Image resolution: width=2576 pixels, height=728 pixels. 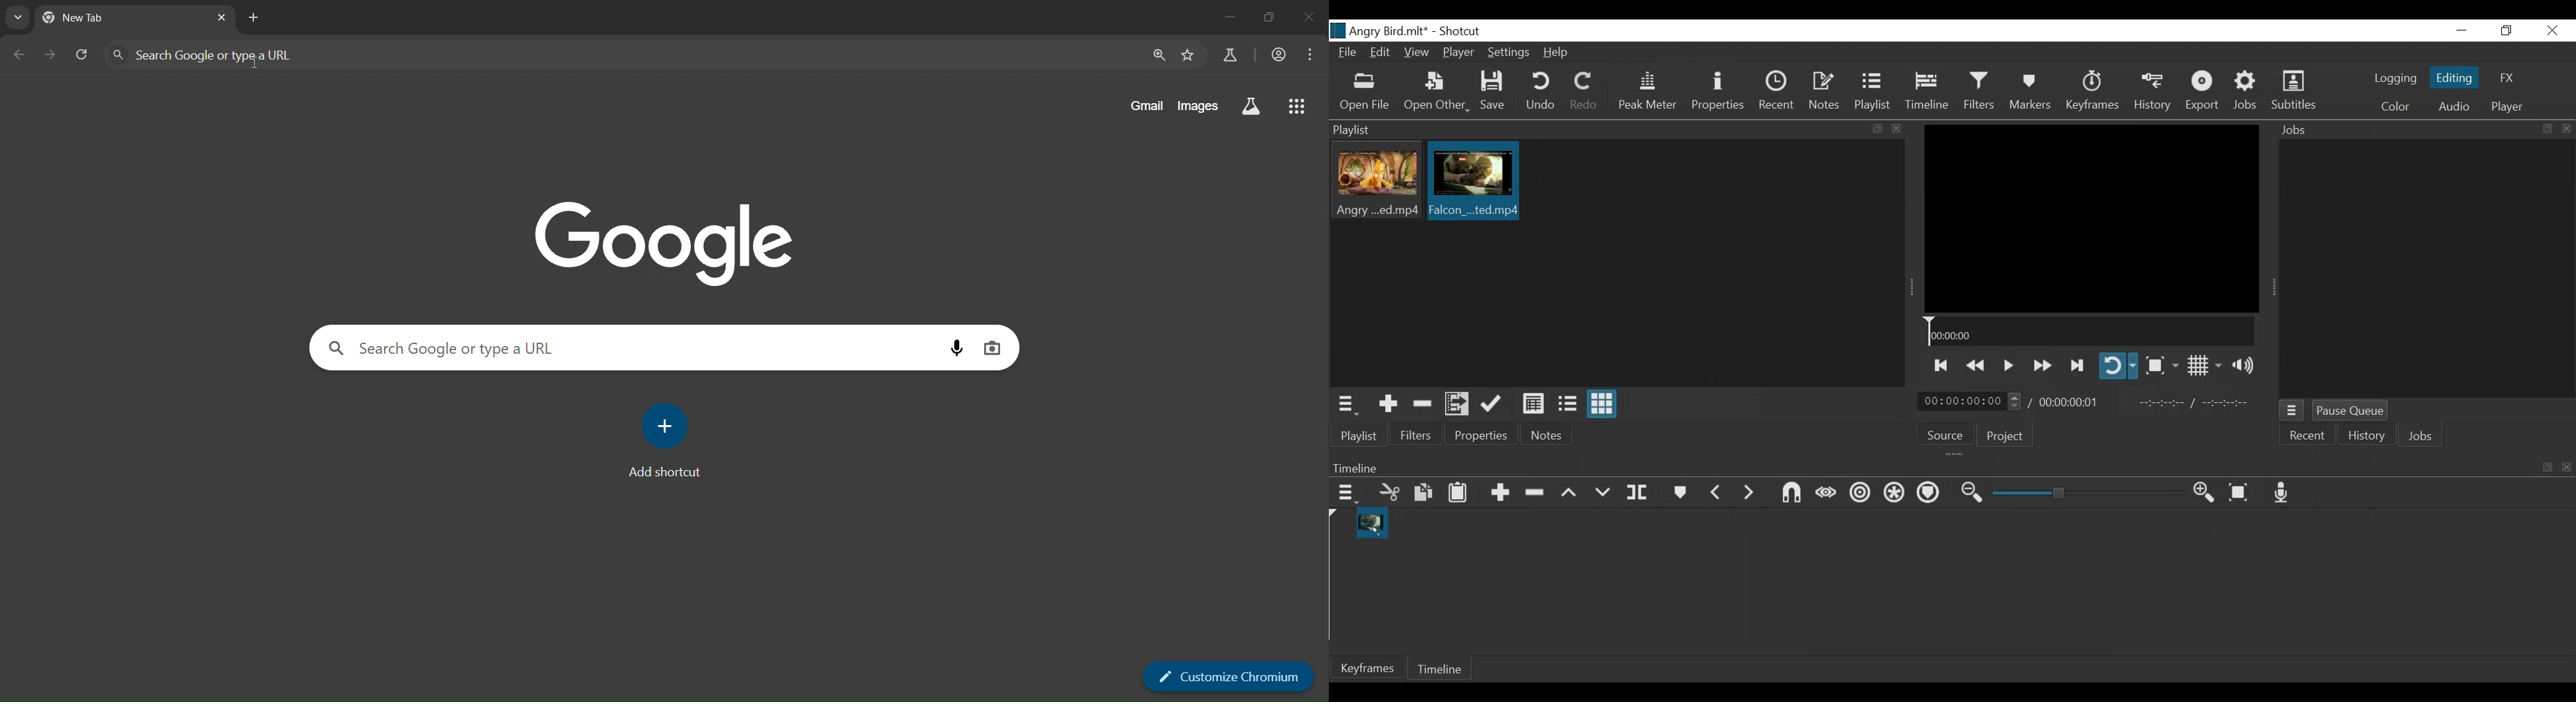 What do you see at coordinates (2041, 367) in the screenshot?
I see `play forward quickly` at bounding box center [2041, 367].